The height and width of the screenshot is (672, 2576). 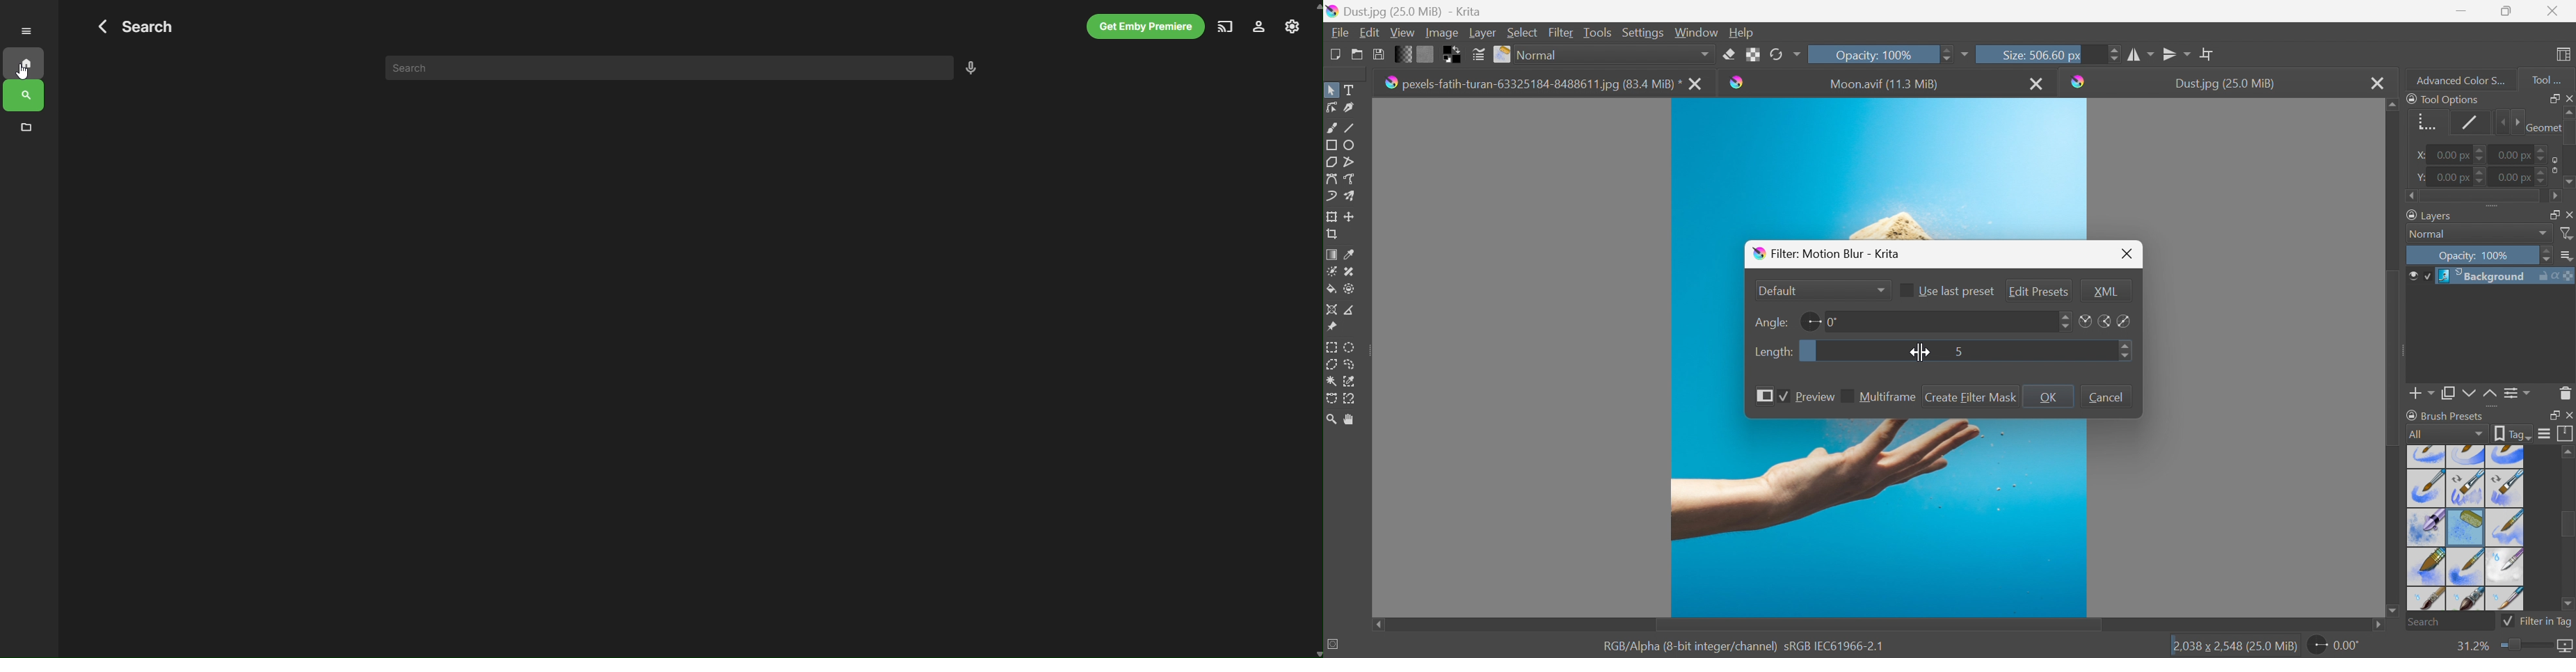 What do you see at coordinates (2038, 83) in the screenshot?
I see `Close` at bounding box center [2038, 83].